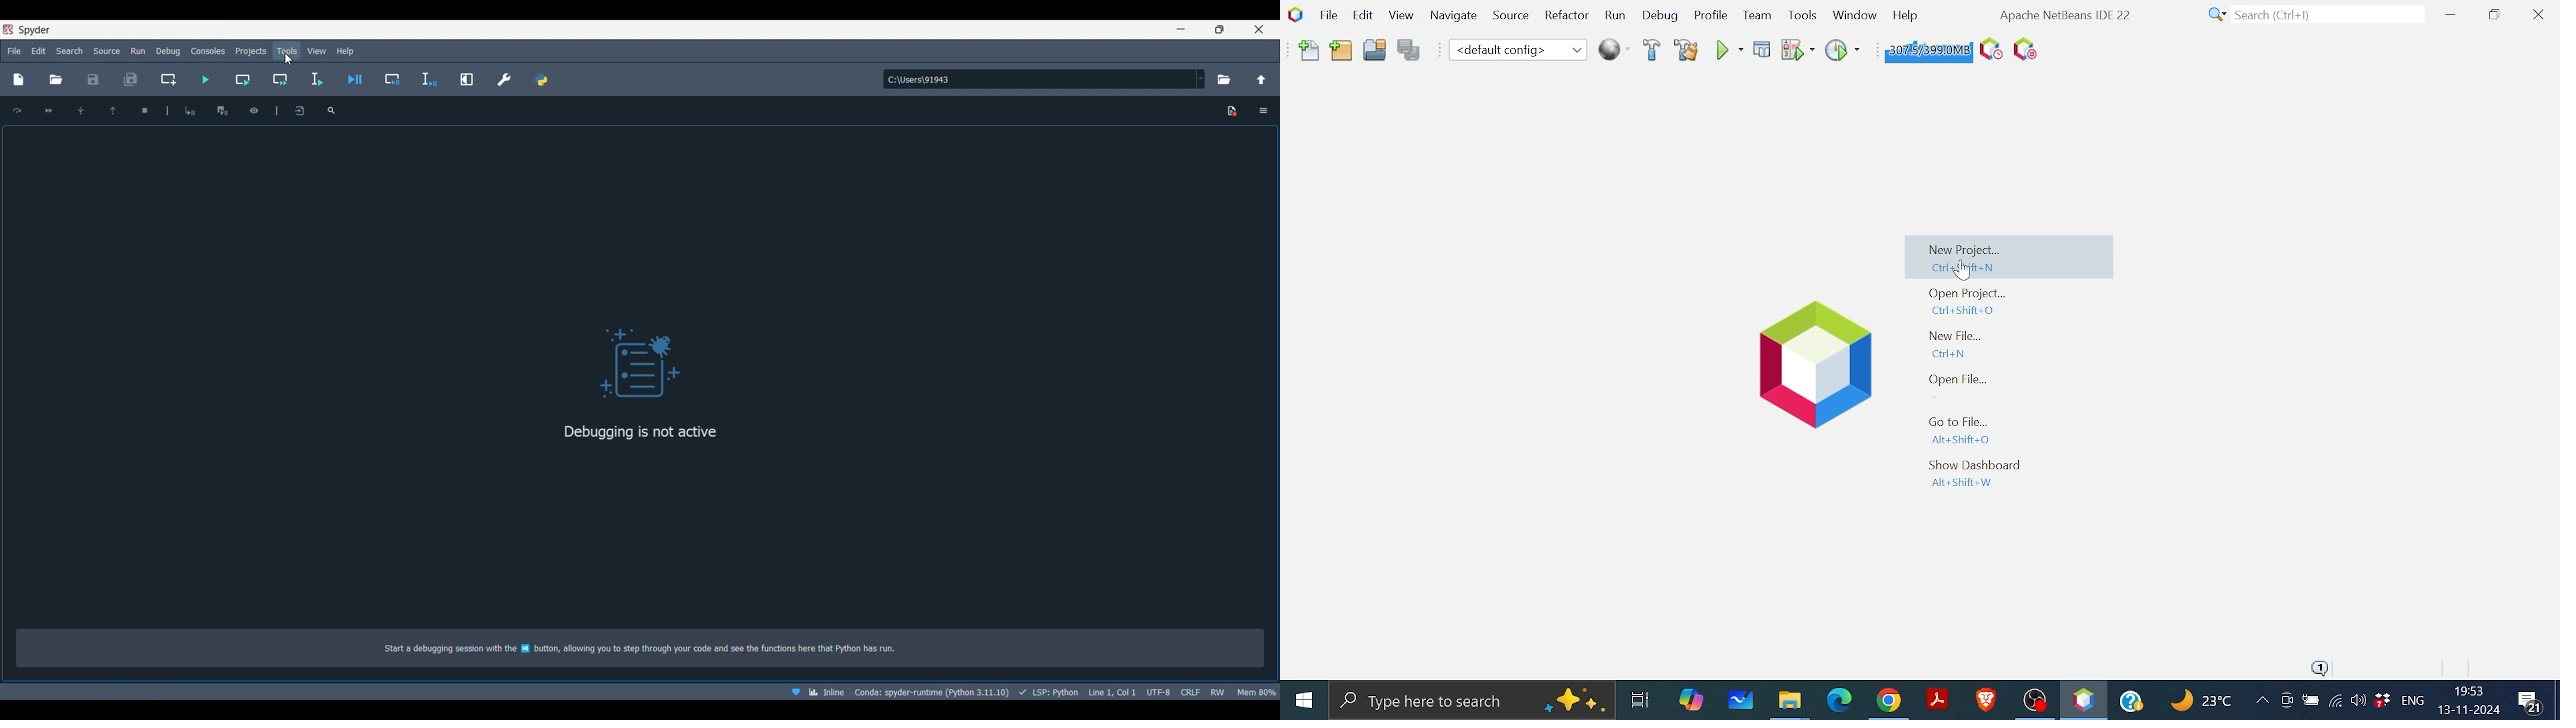 This screenshot has width=2576, height=728. I want to click on Software logo and name, so click(27, 29).